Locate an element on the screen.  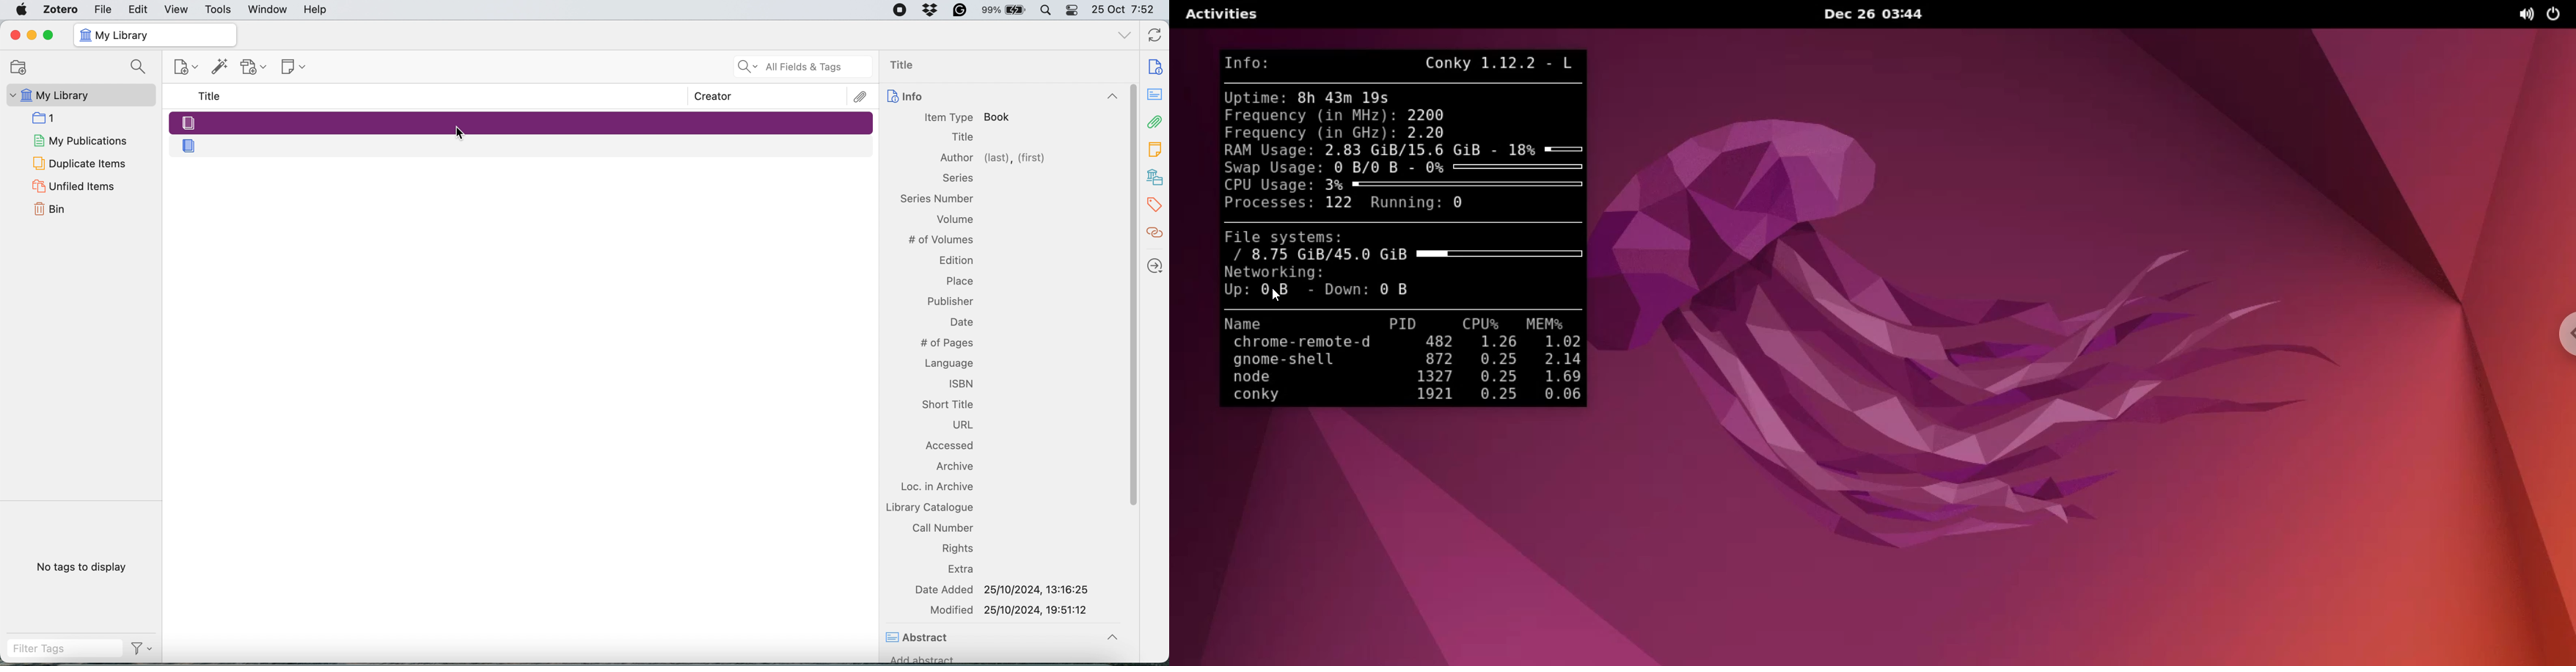
Zotero is located at coordinates (61, 9).